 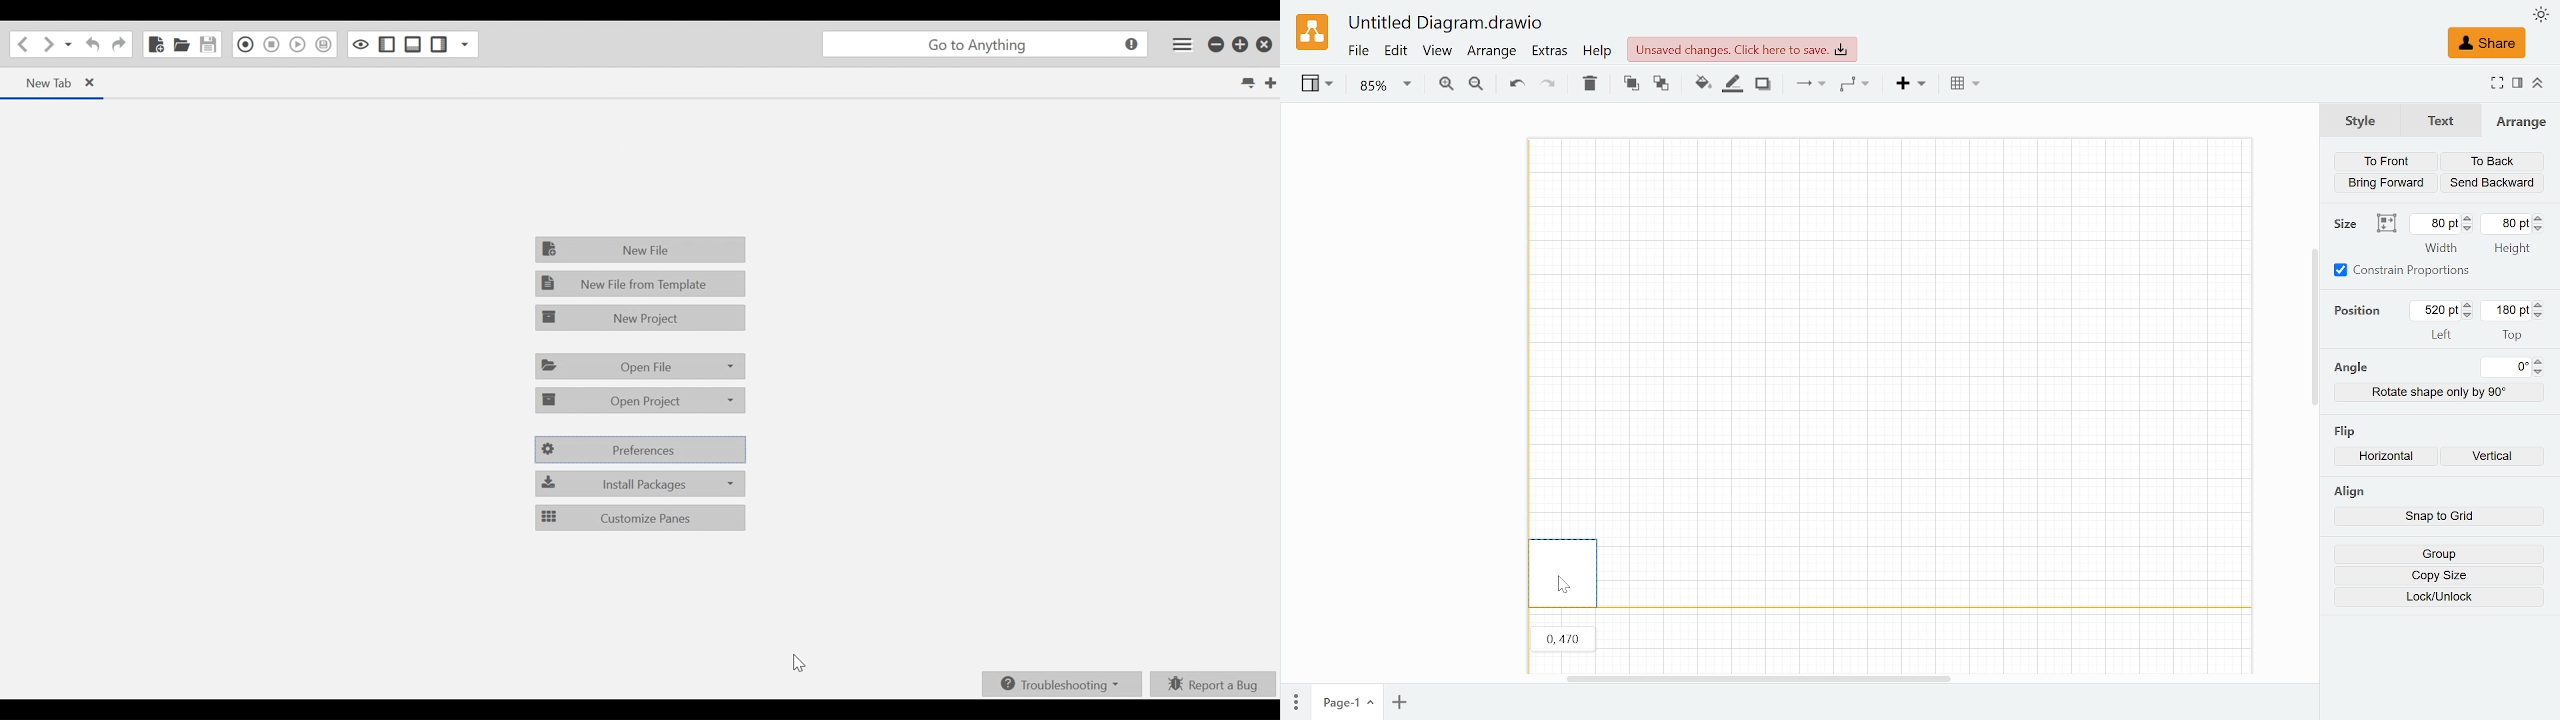 I want to click on File, so click(x=1358, y=51).